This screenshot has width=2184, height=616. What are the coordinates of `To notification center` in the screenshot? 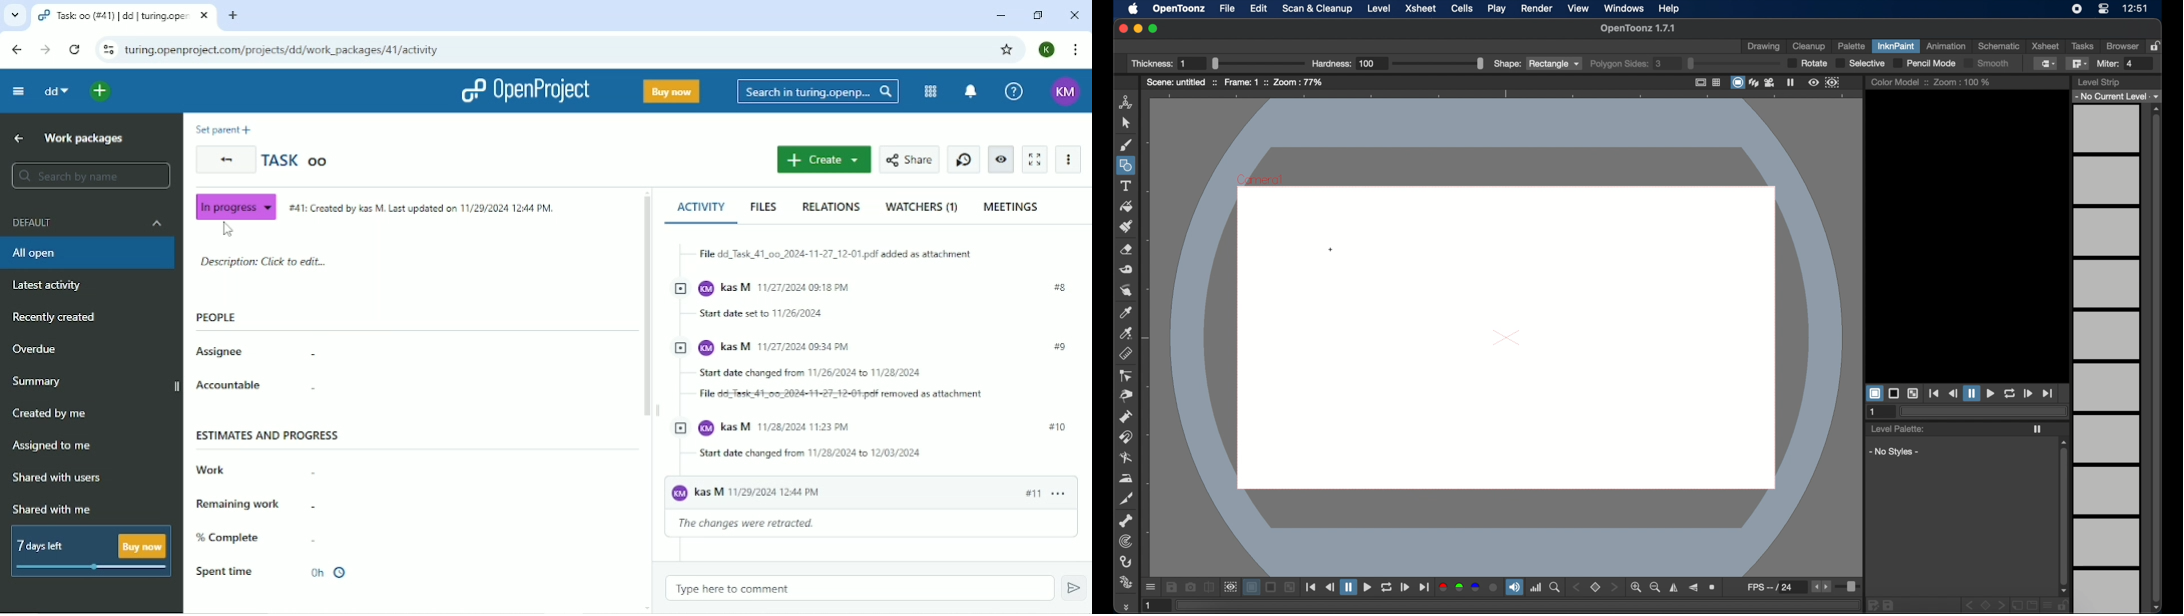 It's located at (970, 92).